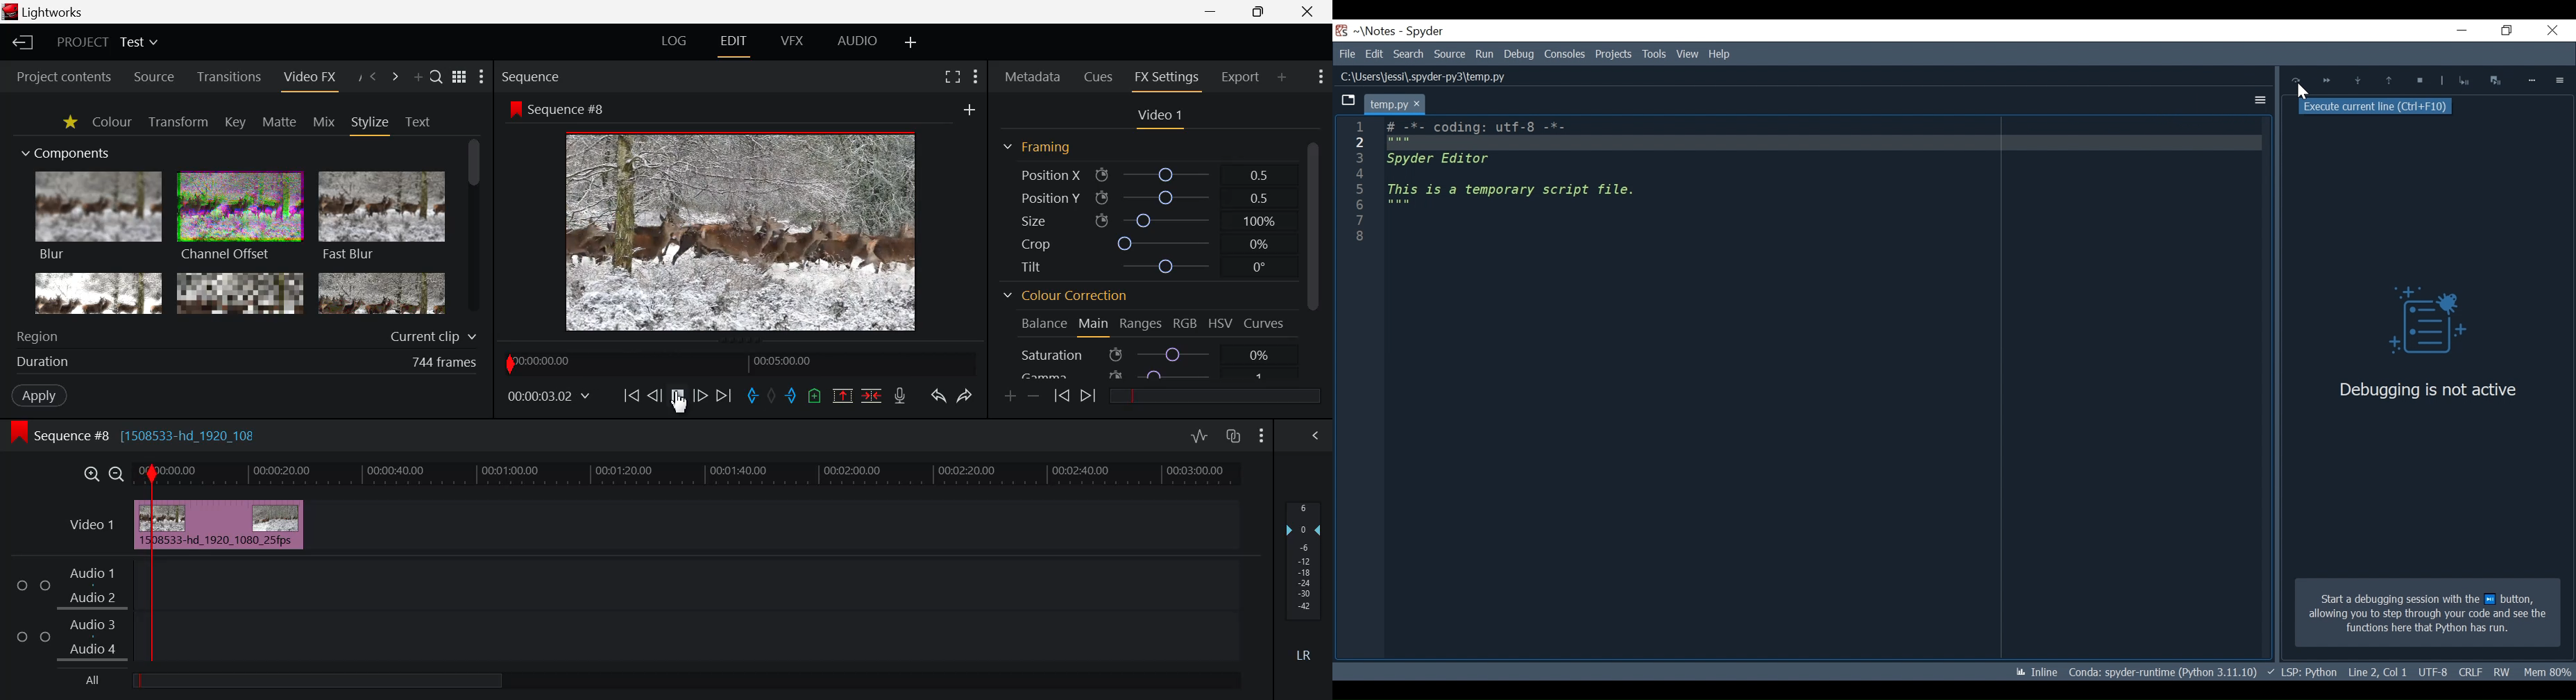  Describe the element at coordinates (247, 335) in the screenshot. I see `Region` at that location.